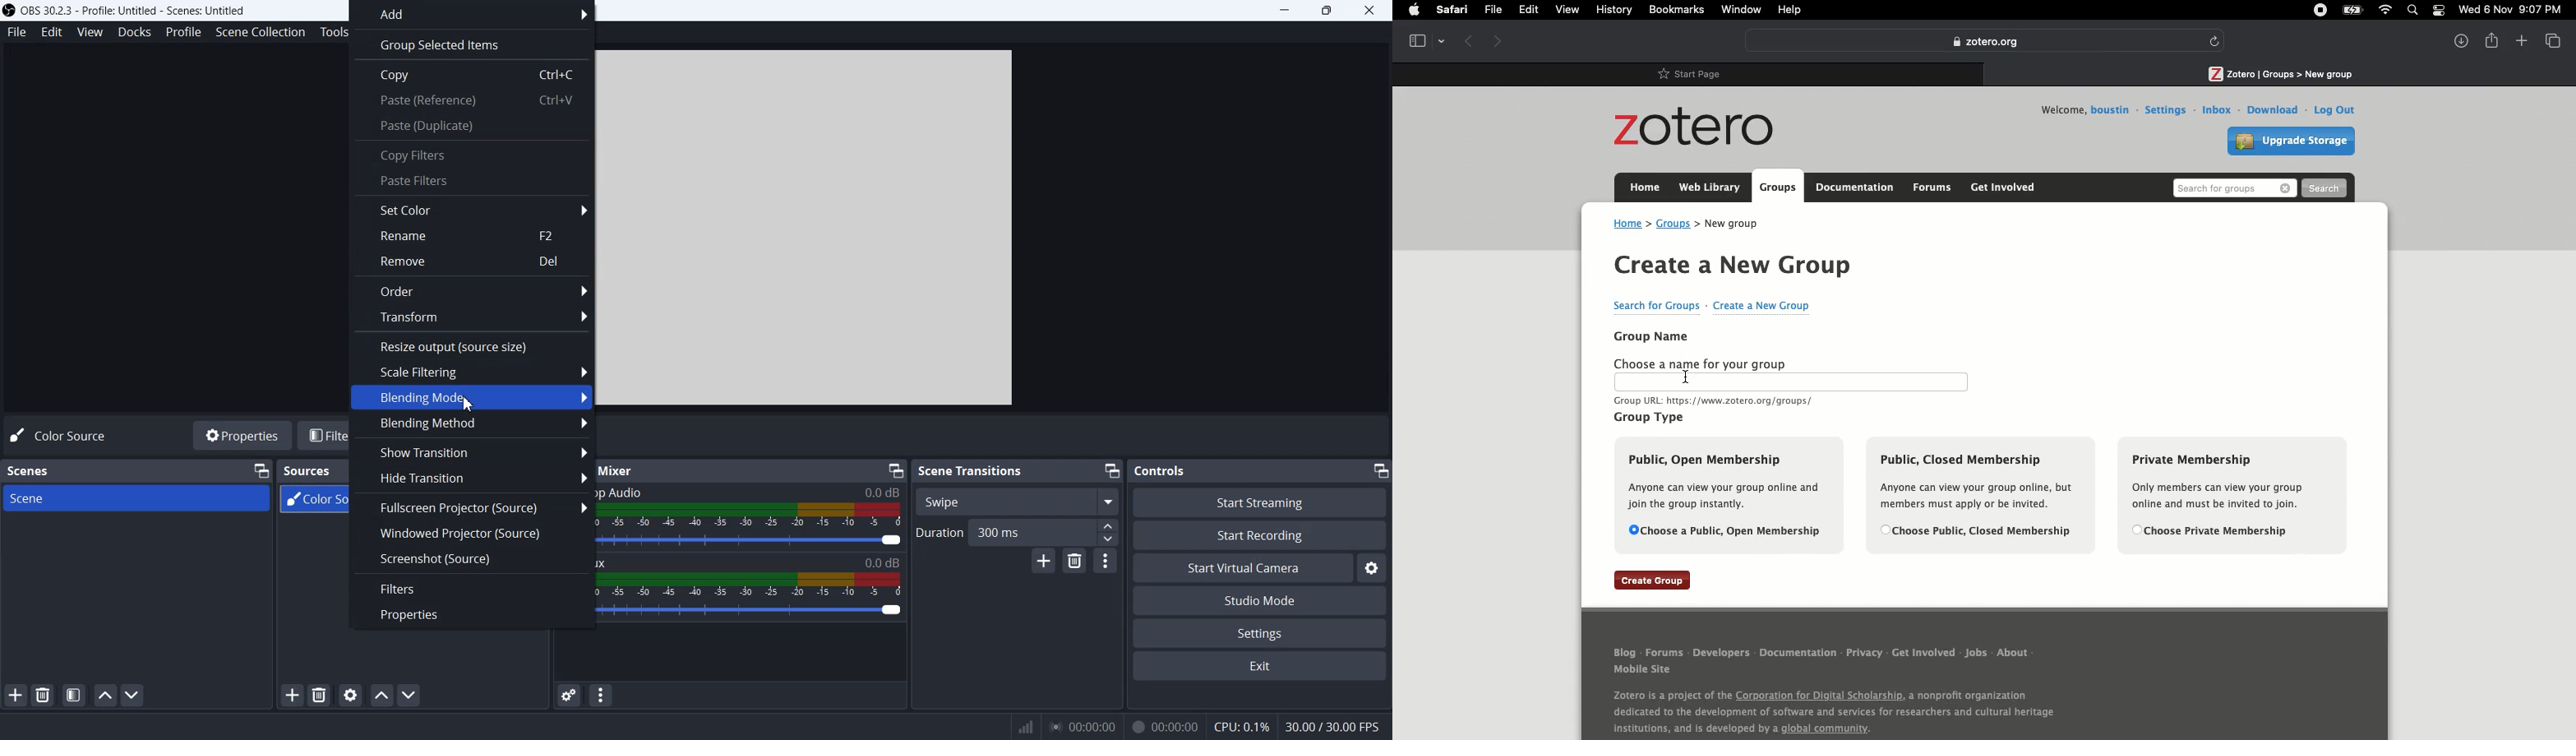 This screenshot has height=756, width=2576. Describe the element at coordinates (1105, 560) in the screenshot. I see `Transition properties` at that location.